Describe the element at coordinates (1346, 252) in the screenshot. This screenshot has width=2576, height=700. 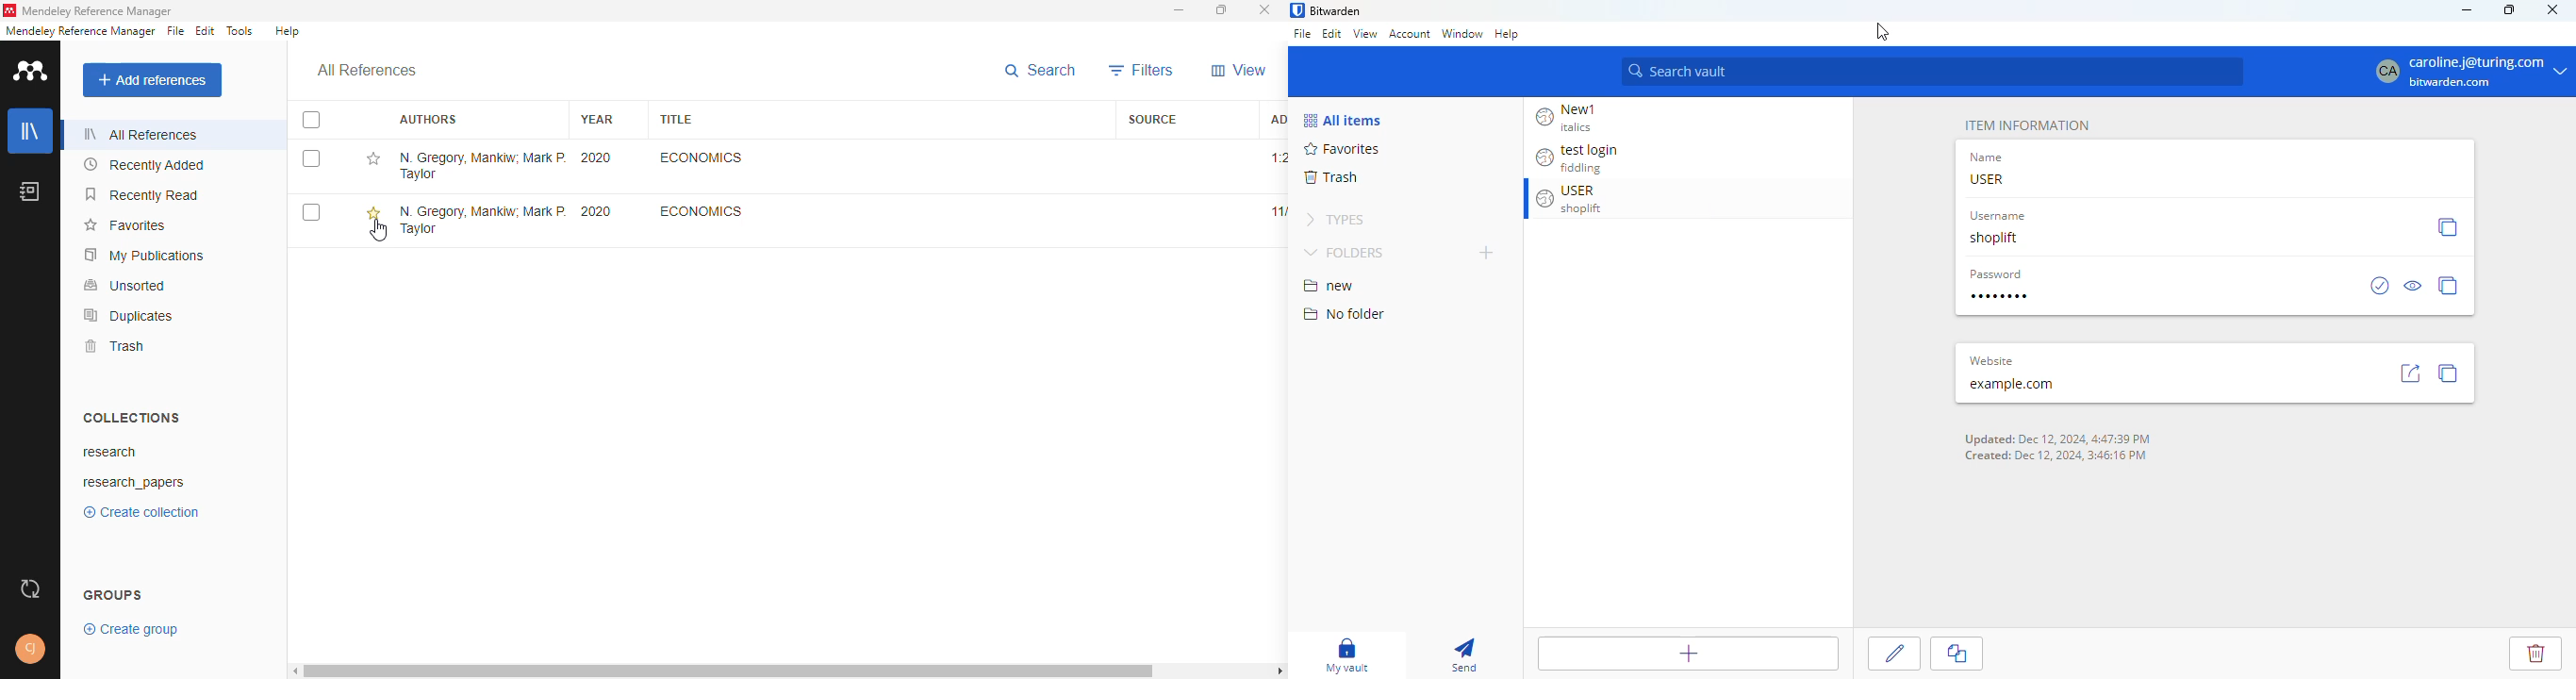
I see `folders` at that location.